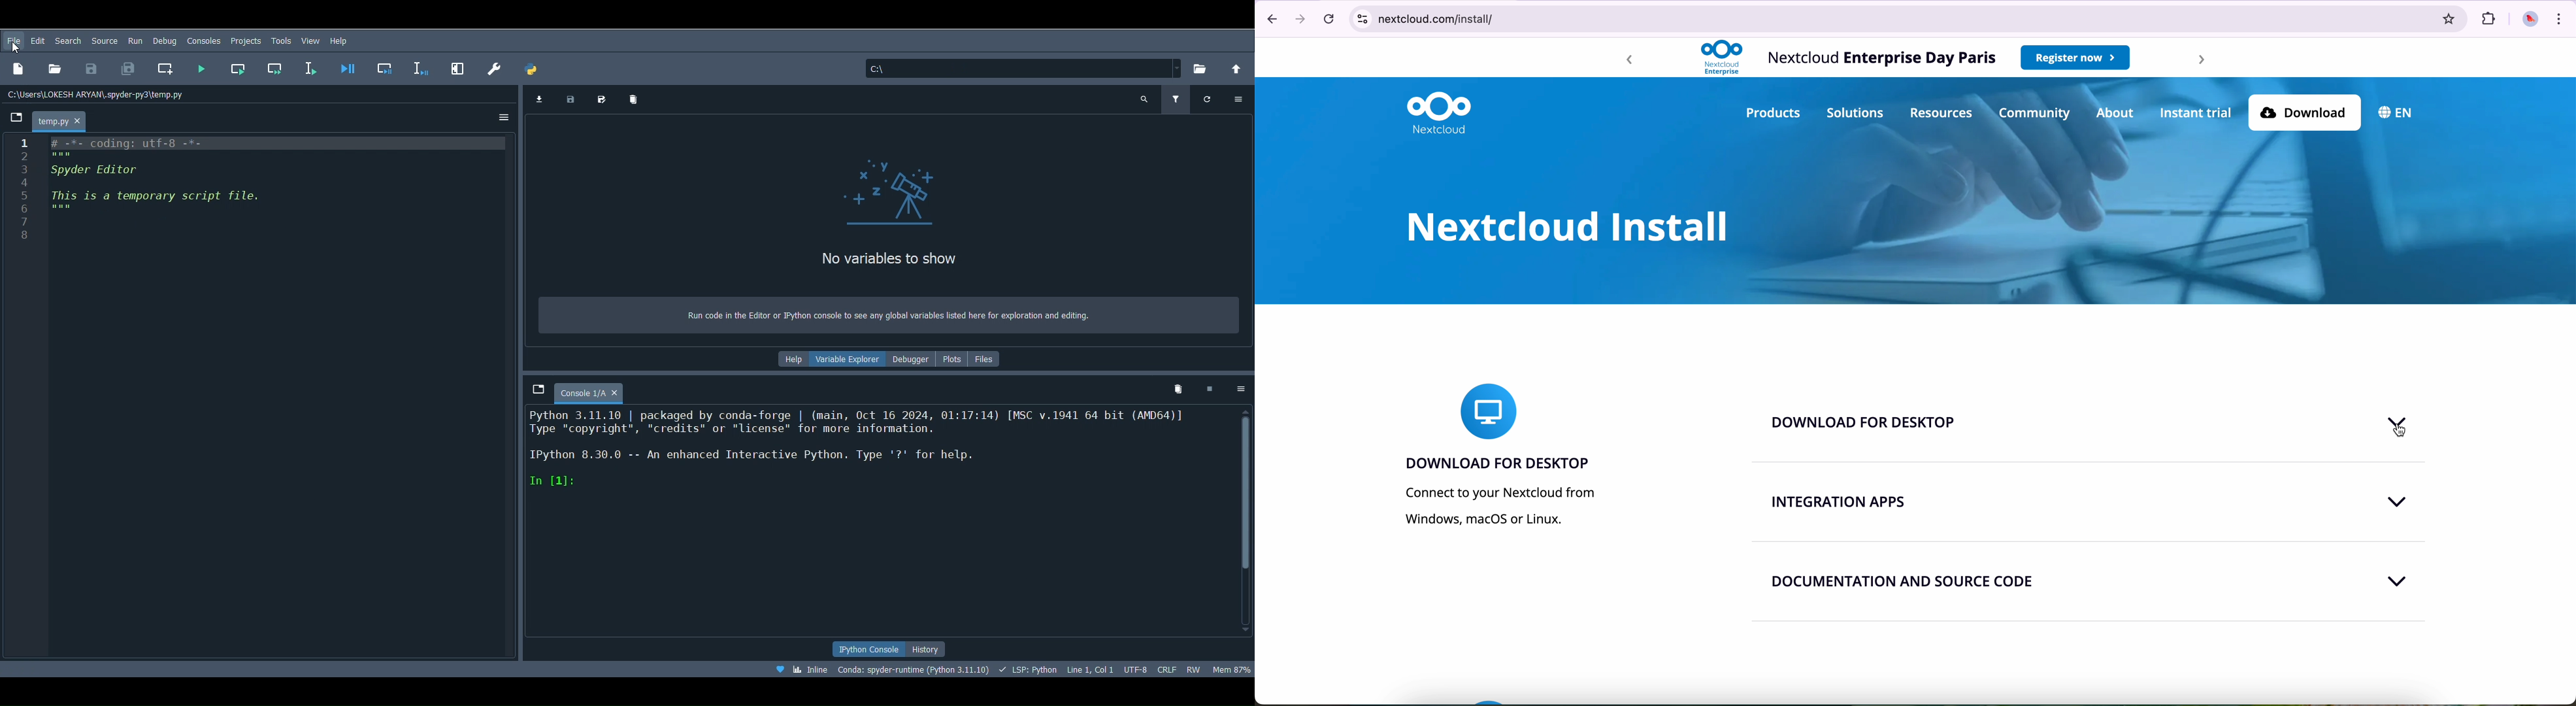 Image resolution: width=2576 pixels, height=728 pixels. Describe the element at coordinates (19, 67) in the screenshot. I see `New file ( Ctrl + N)` at that location.